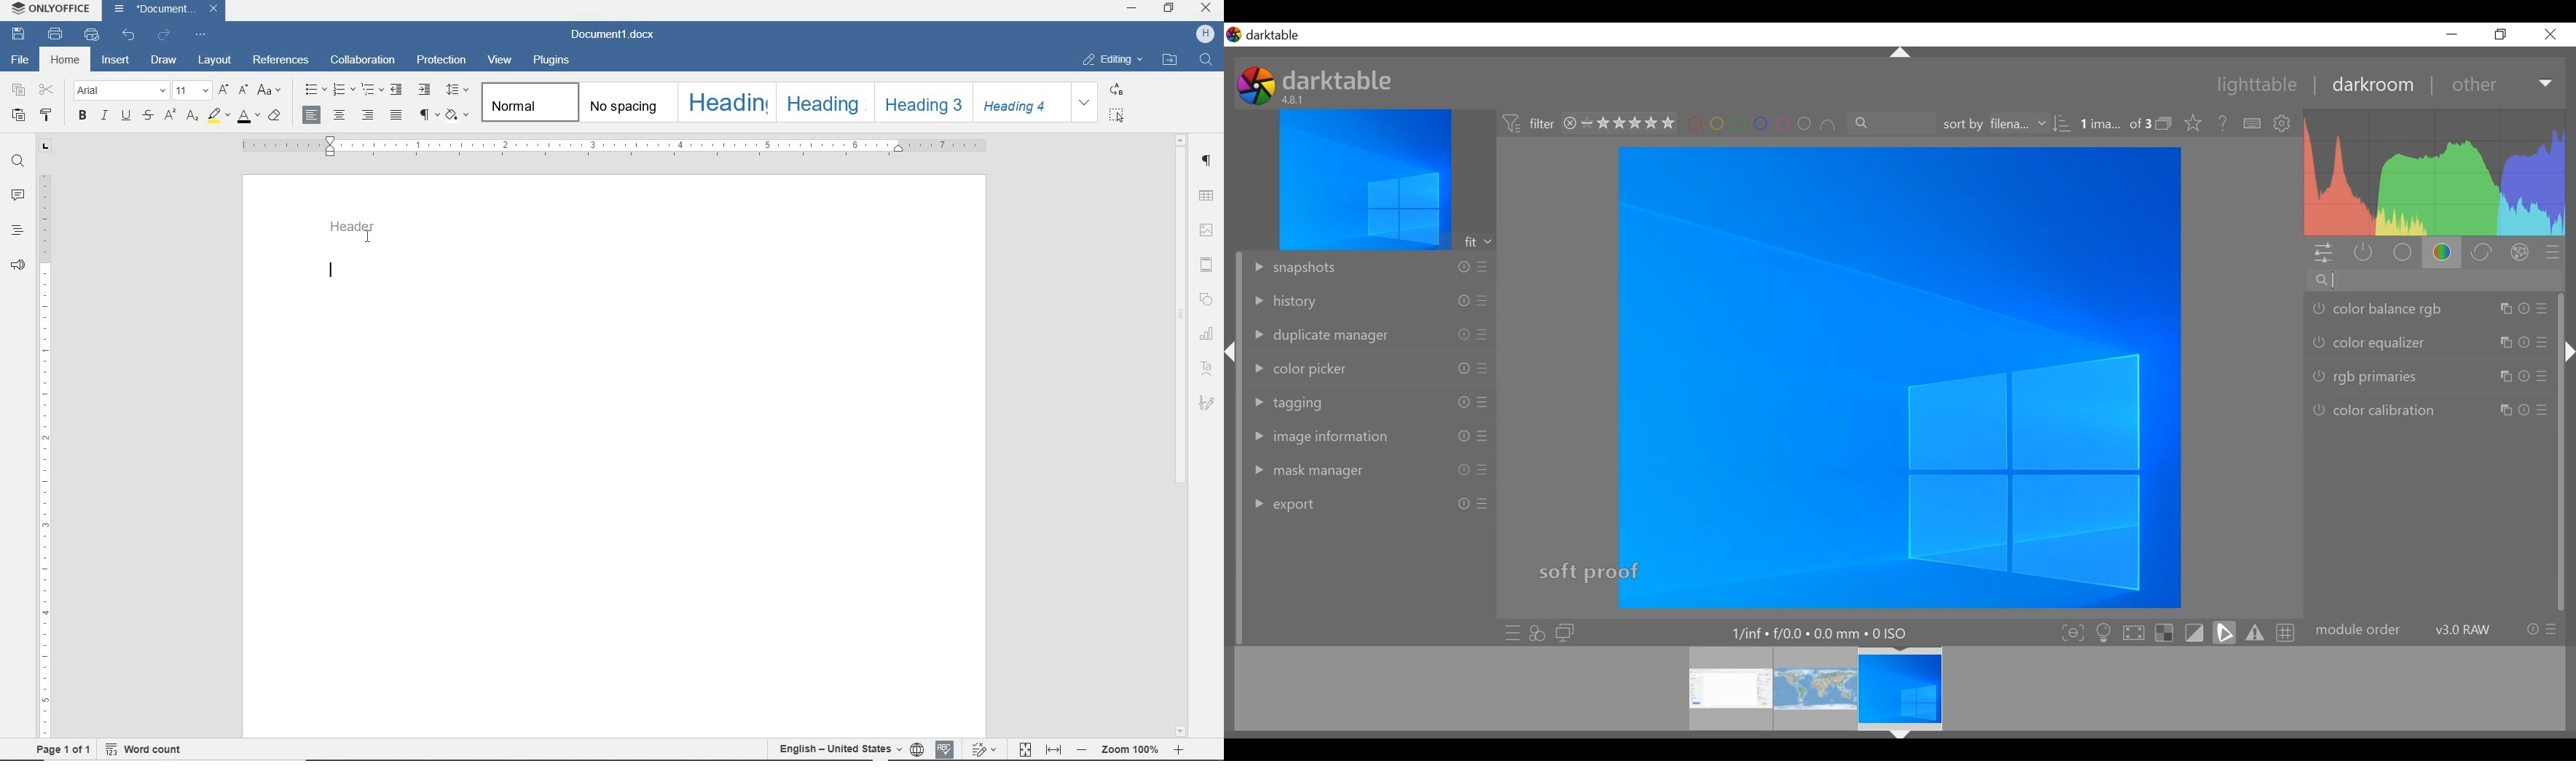 The height and width of the screenshot is (784, 2576). I want to click on darktable, so click(1340, 79).